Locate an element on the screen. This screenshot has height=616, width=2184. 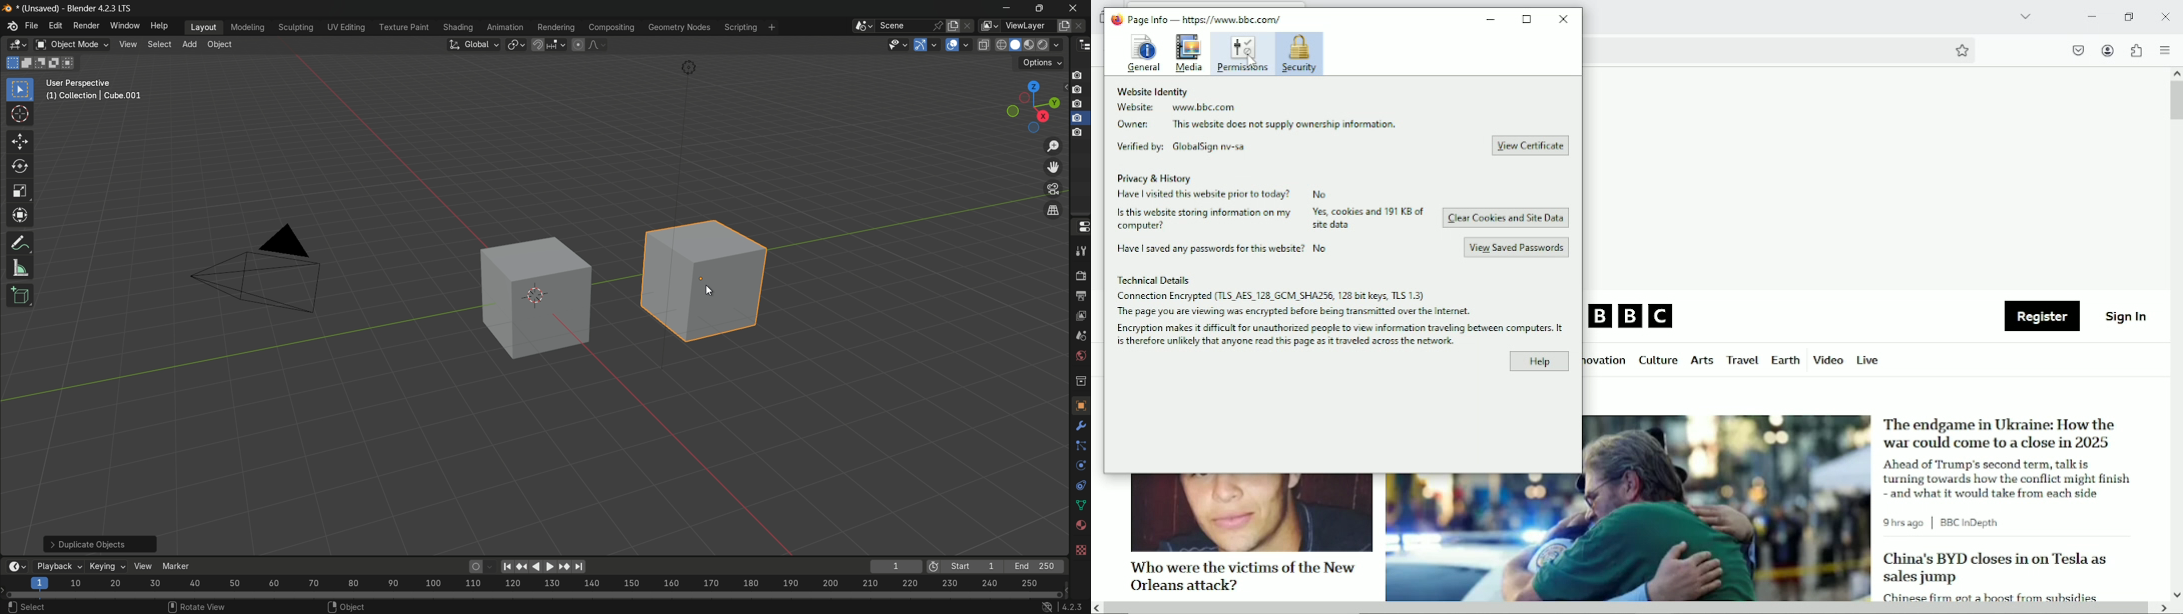
auto keying is located at coordinates (474, 568).